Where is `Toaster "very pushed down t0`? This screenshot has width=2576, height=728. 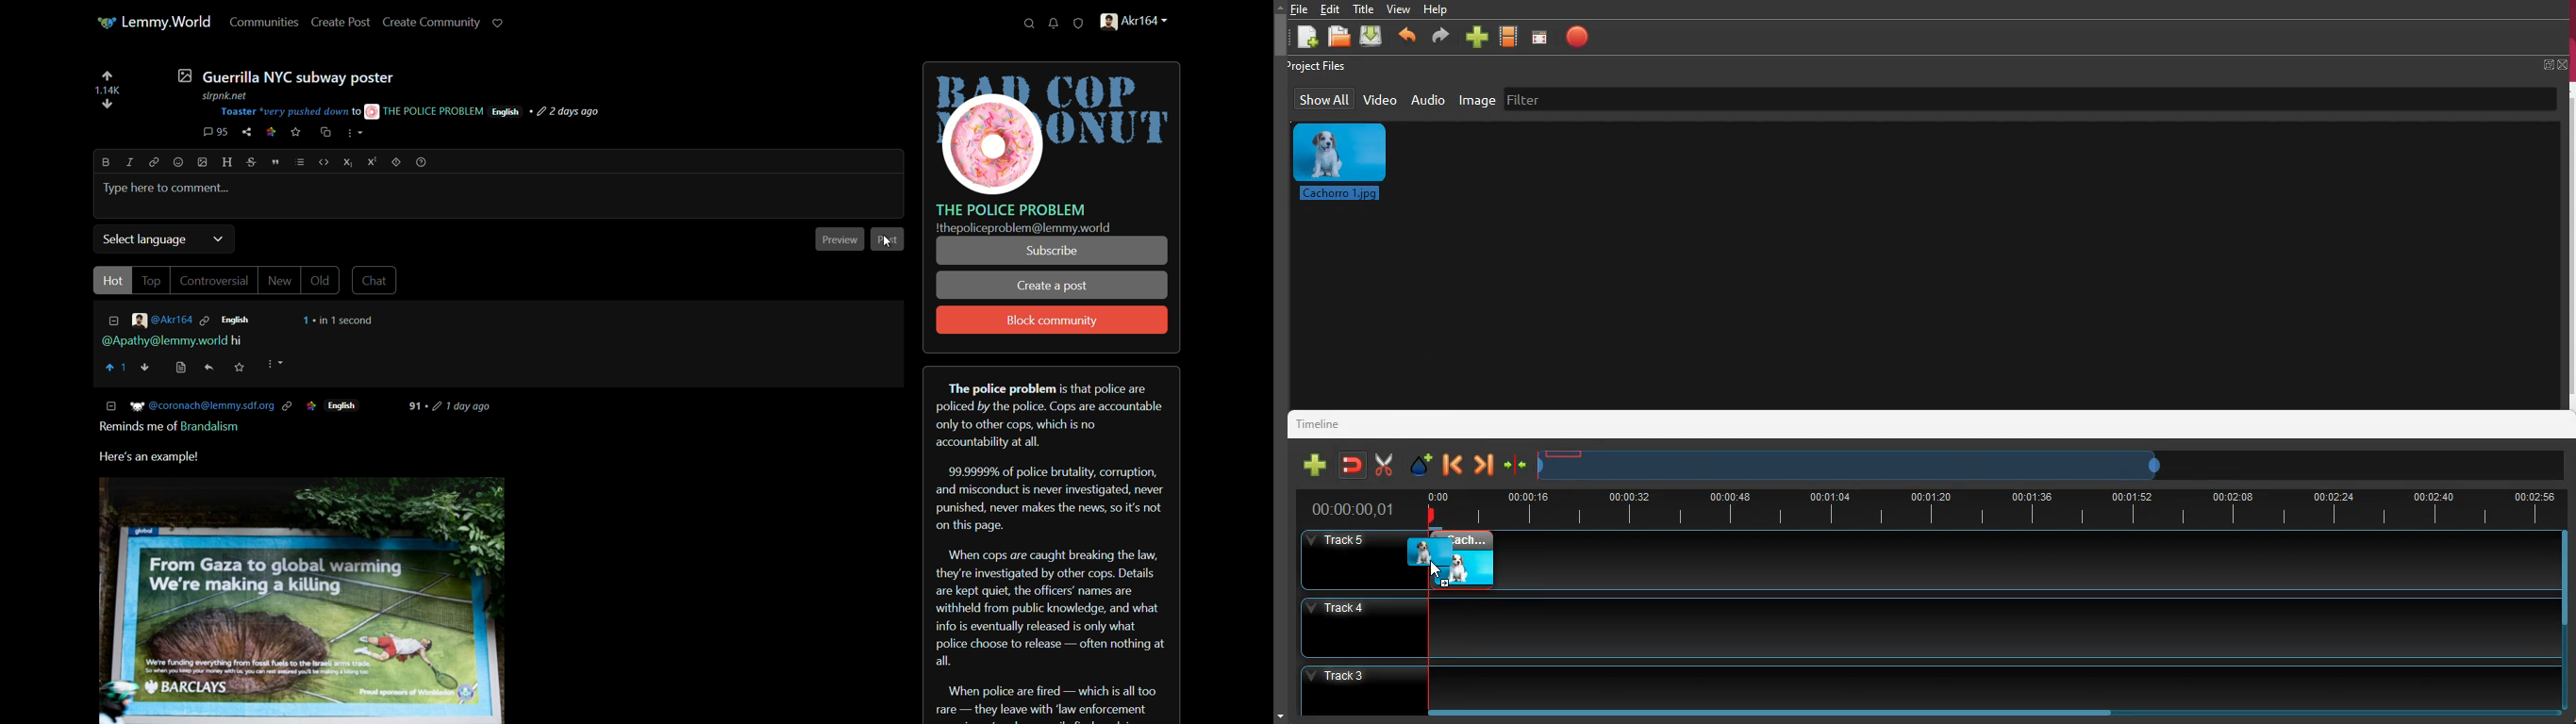 Toaster "very pushed down t0 is located at coordinates (290, 112).